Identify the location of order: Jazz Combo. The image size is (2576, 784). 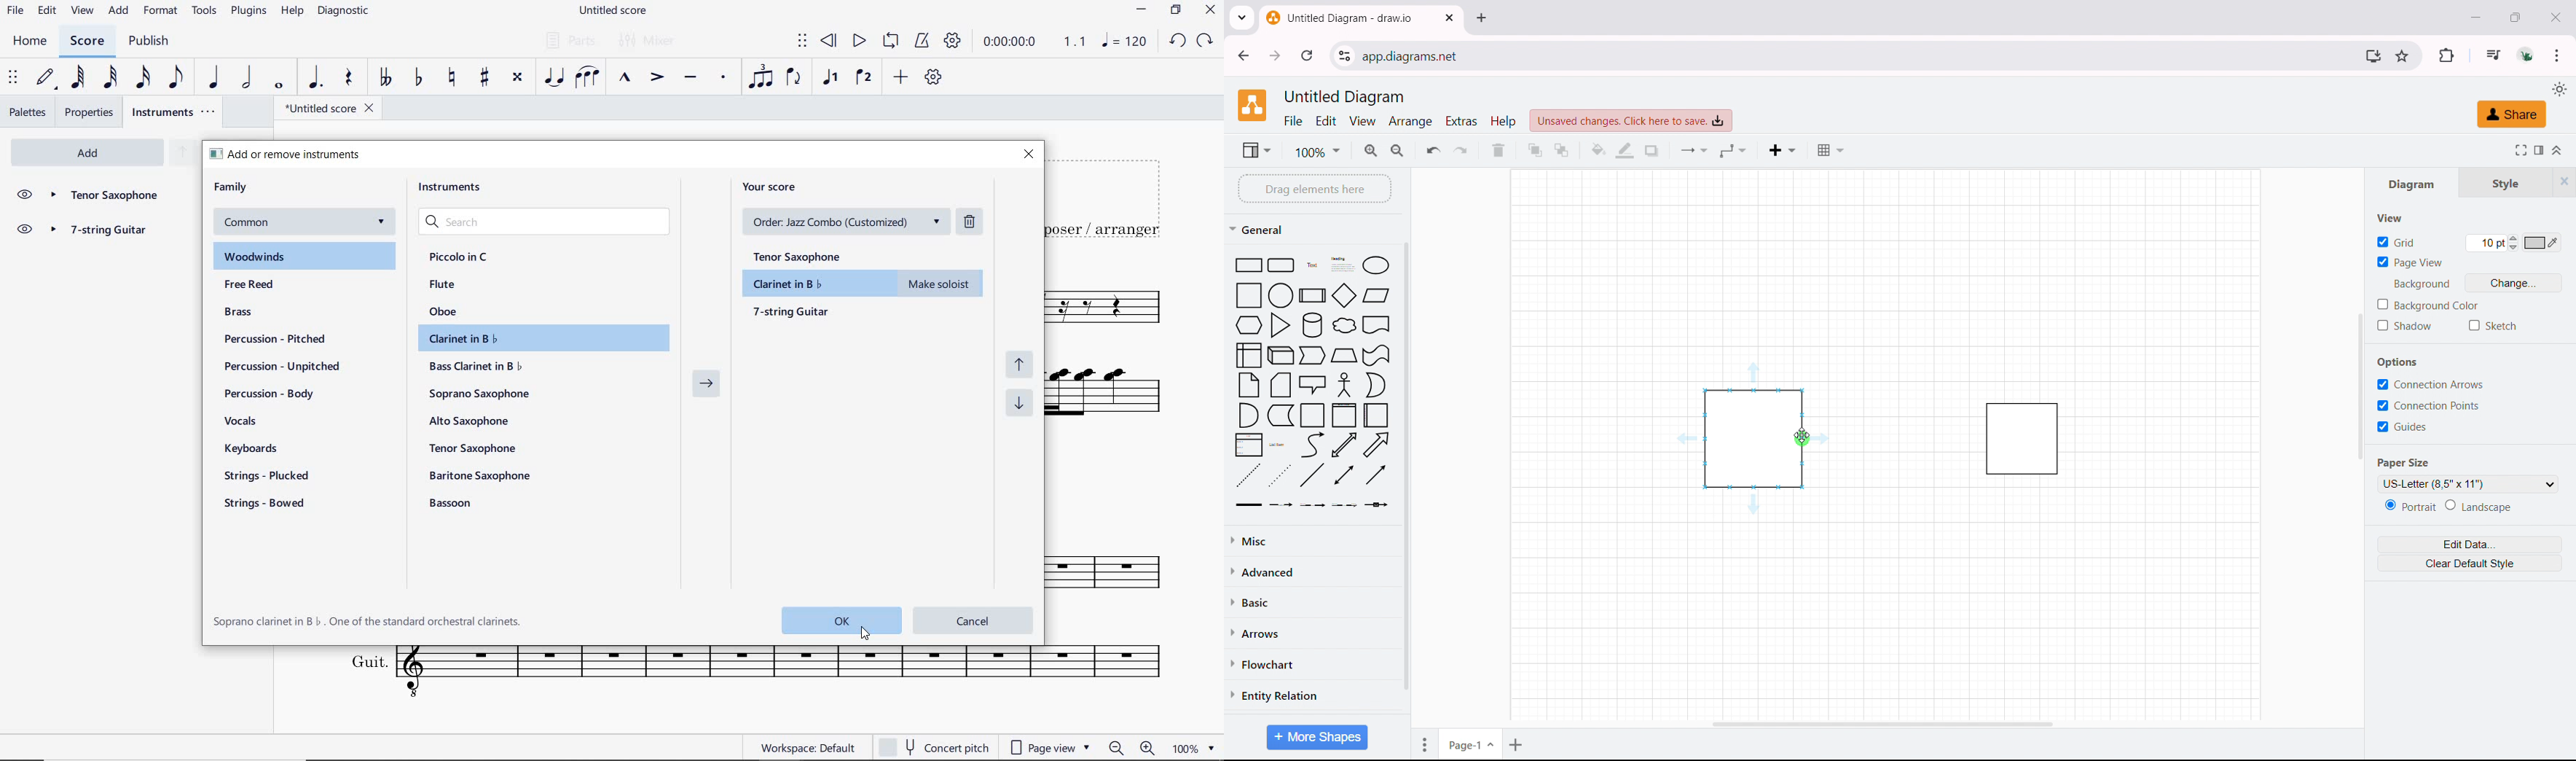
(851, 222).